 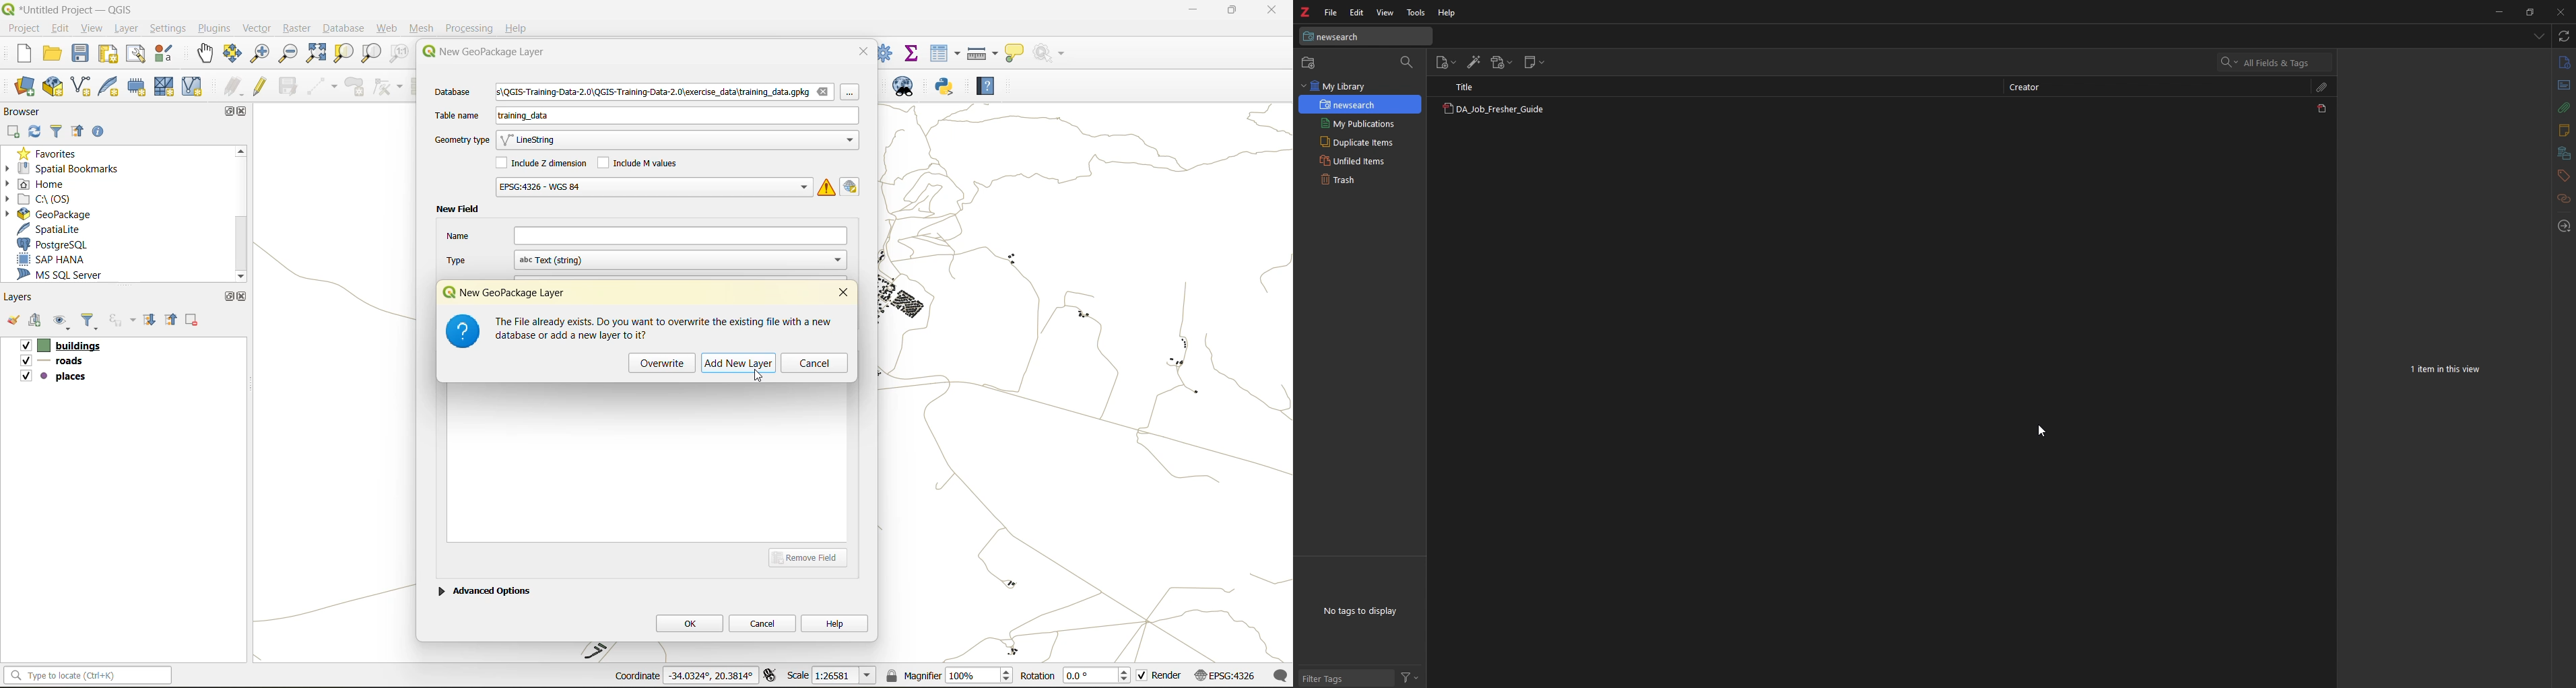 What do you see at coordinates (2564, 62) in the screenshot?
I see `info` at bounding box center [2564, 62].